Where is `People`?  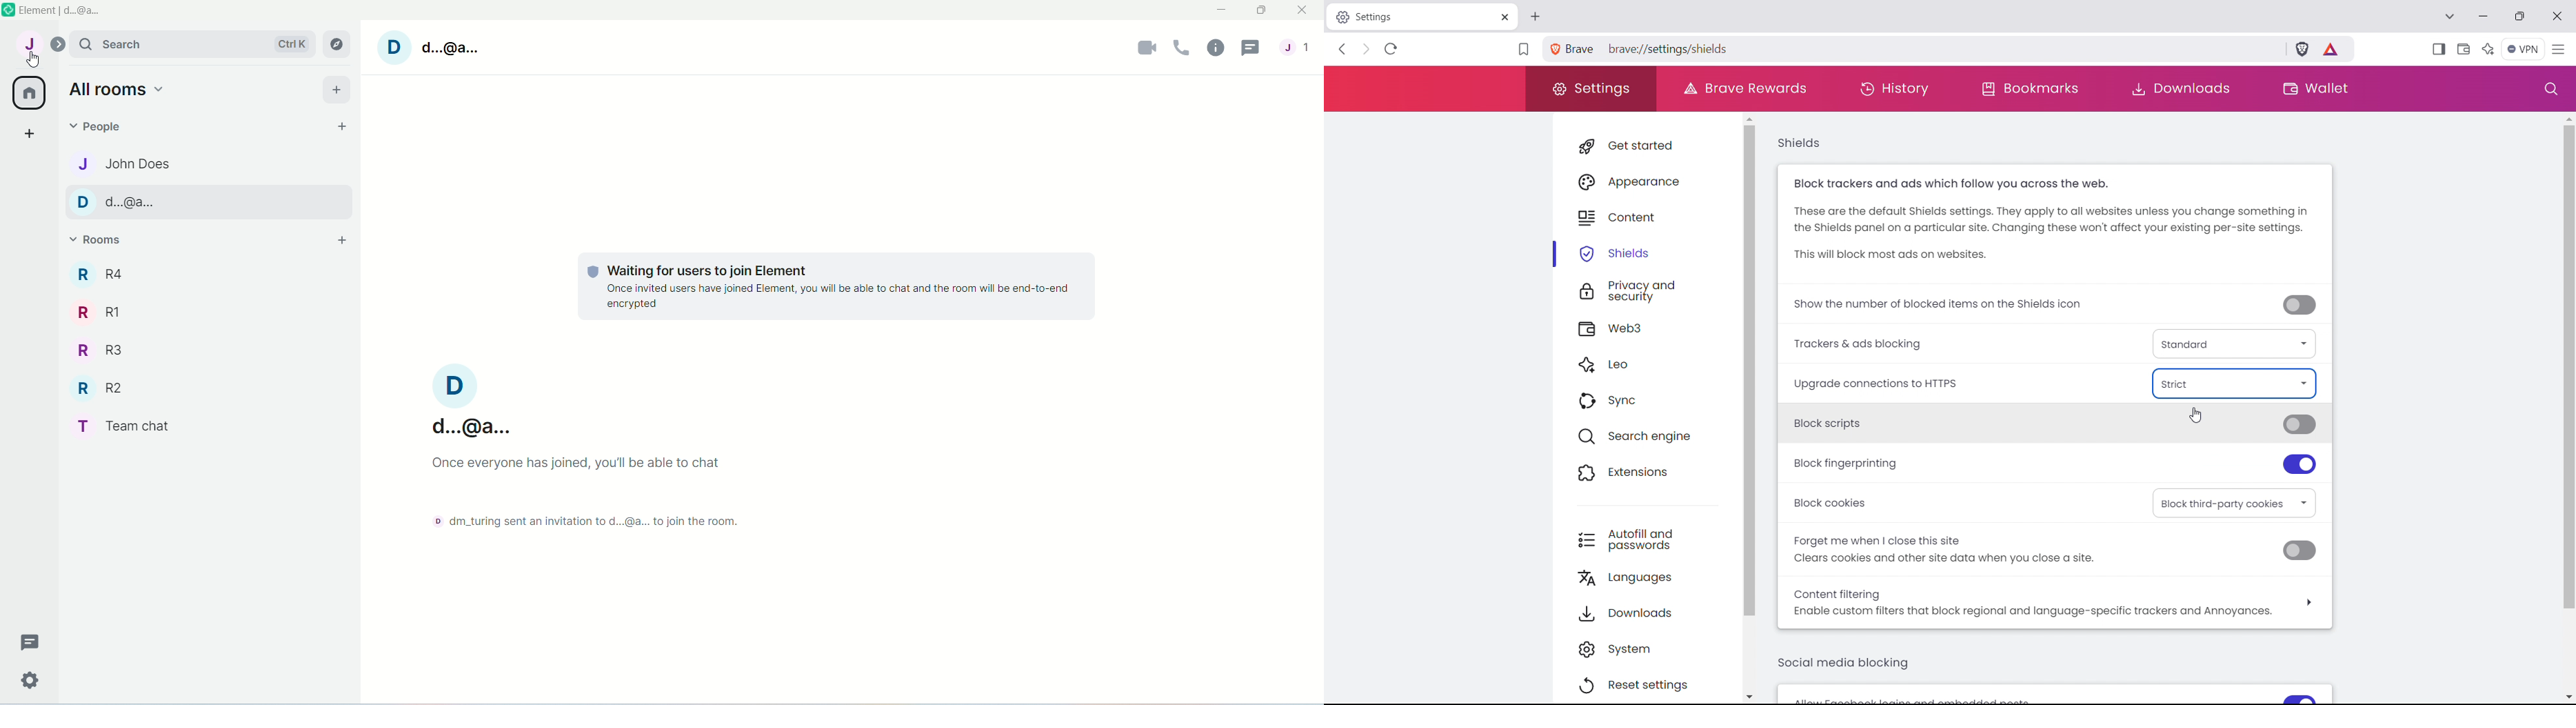 People is located at coordinates (1298, 51).